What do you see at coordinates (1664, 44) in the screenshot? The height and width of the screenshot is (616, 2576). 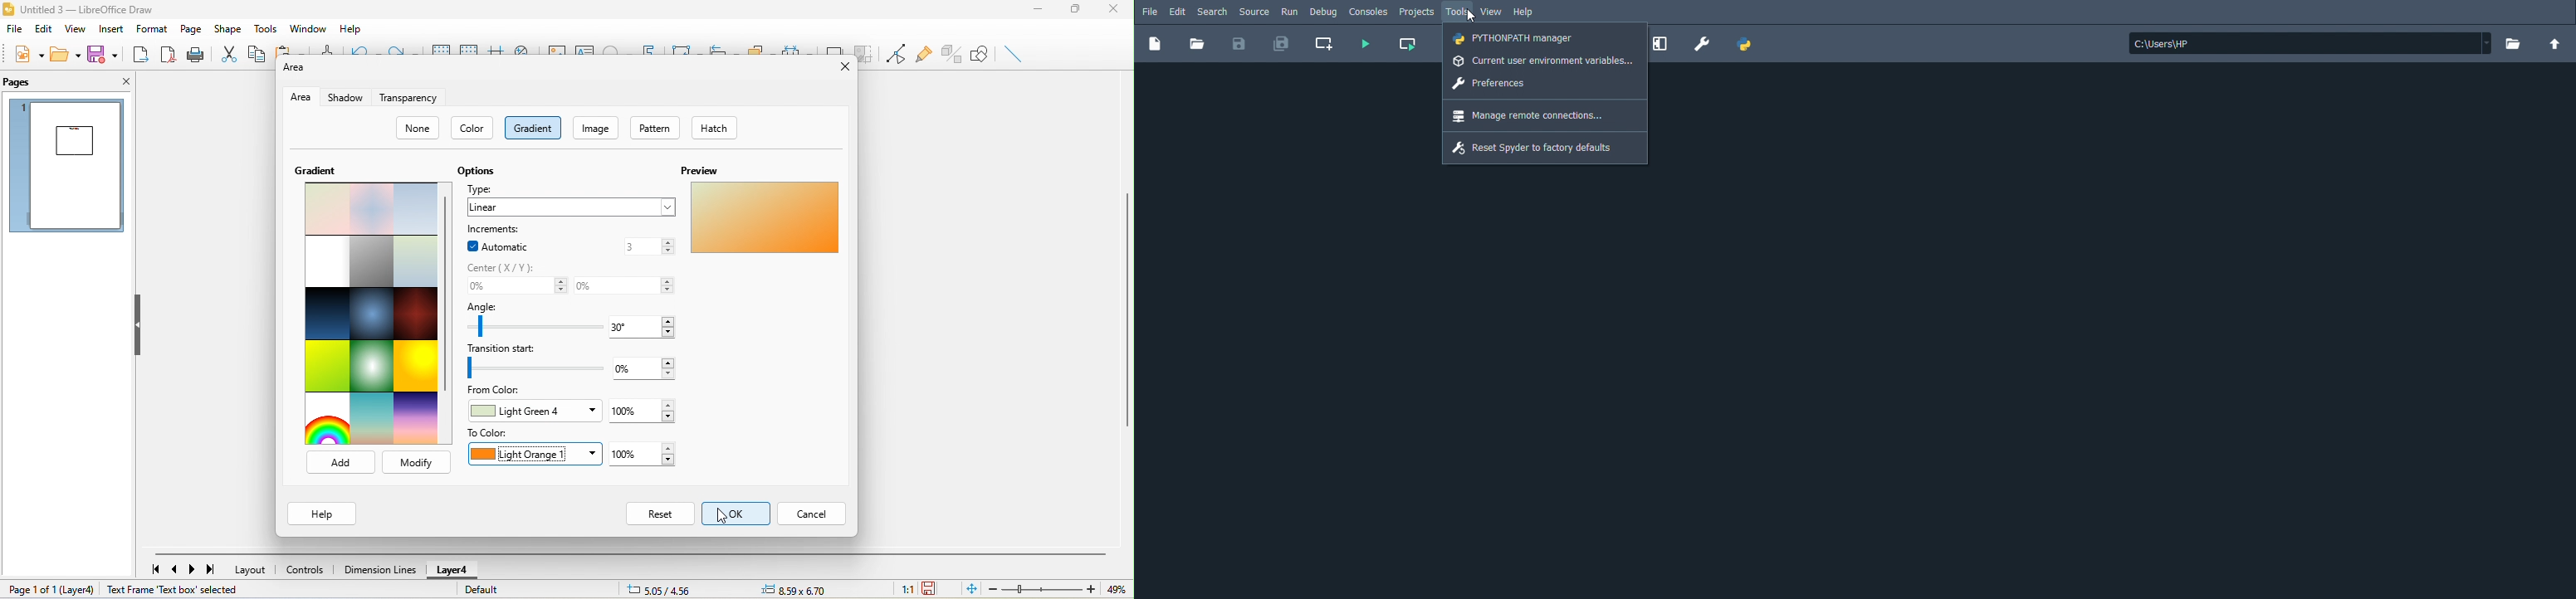 I see `Maximize current pane` at bounding box center [1664, 44].